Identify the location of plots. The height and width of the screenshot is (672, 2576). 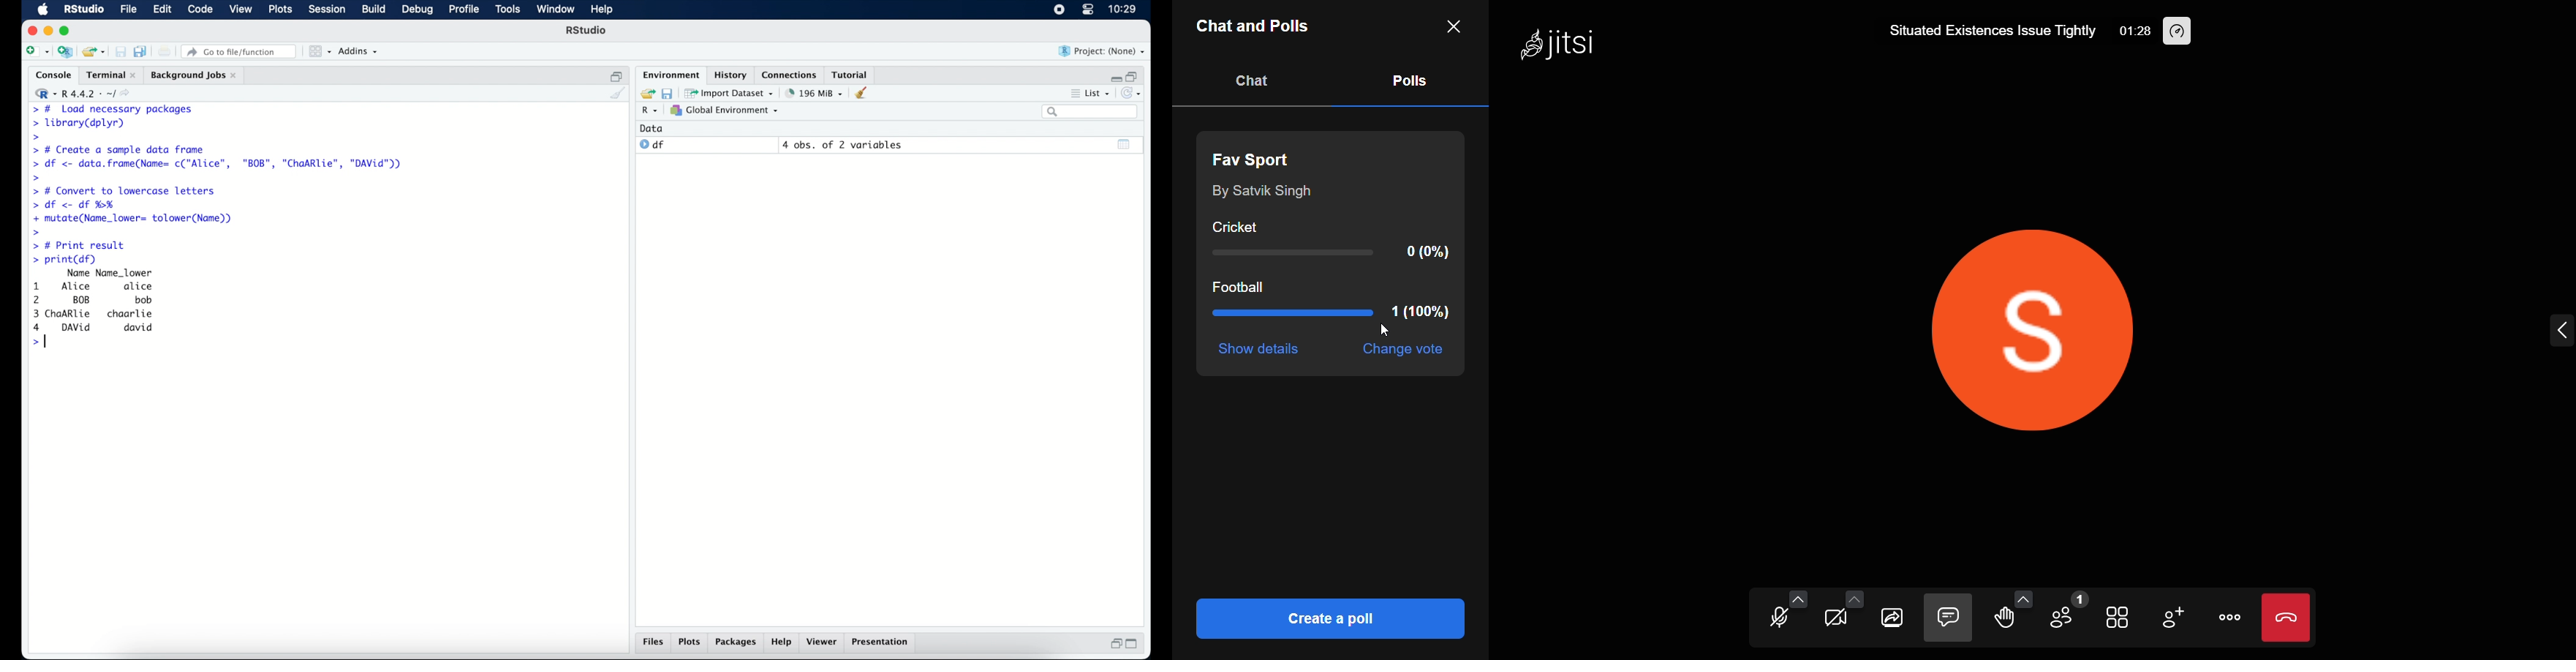
(282, 10).